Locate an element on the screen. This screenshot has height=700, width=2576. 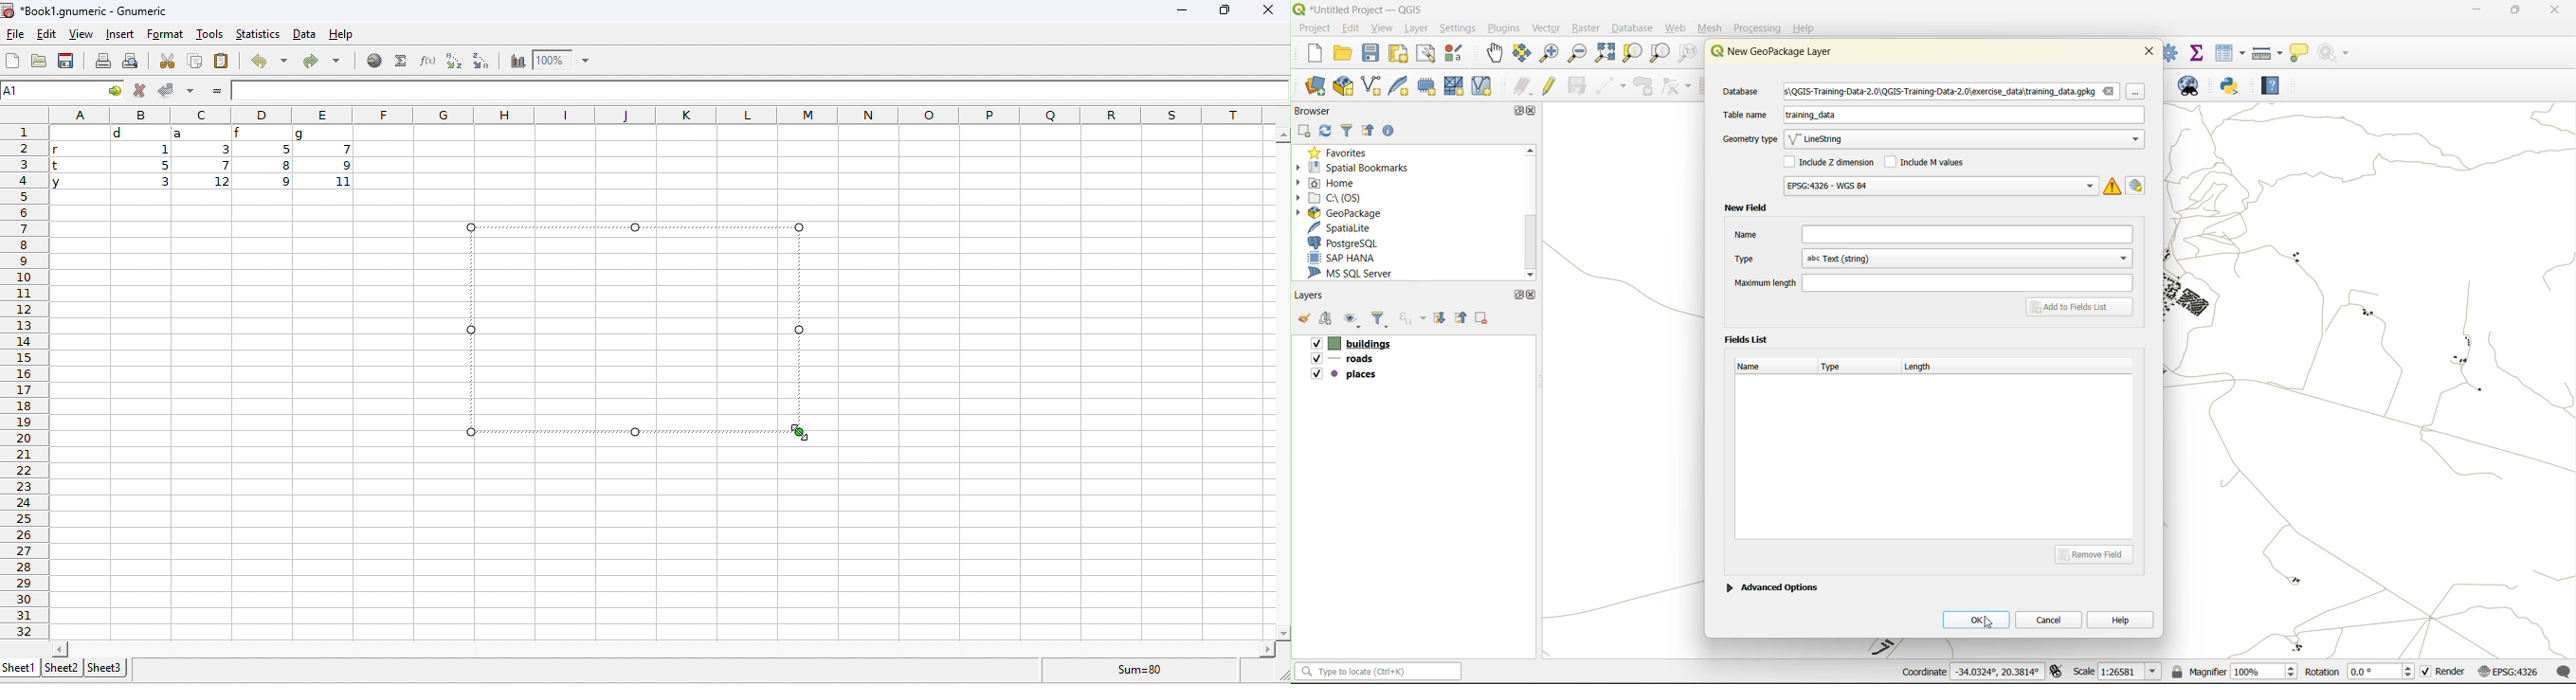
chart is located at coordinates (515, 61).